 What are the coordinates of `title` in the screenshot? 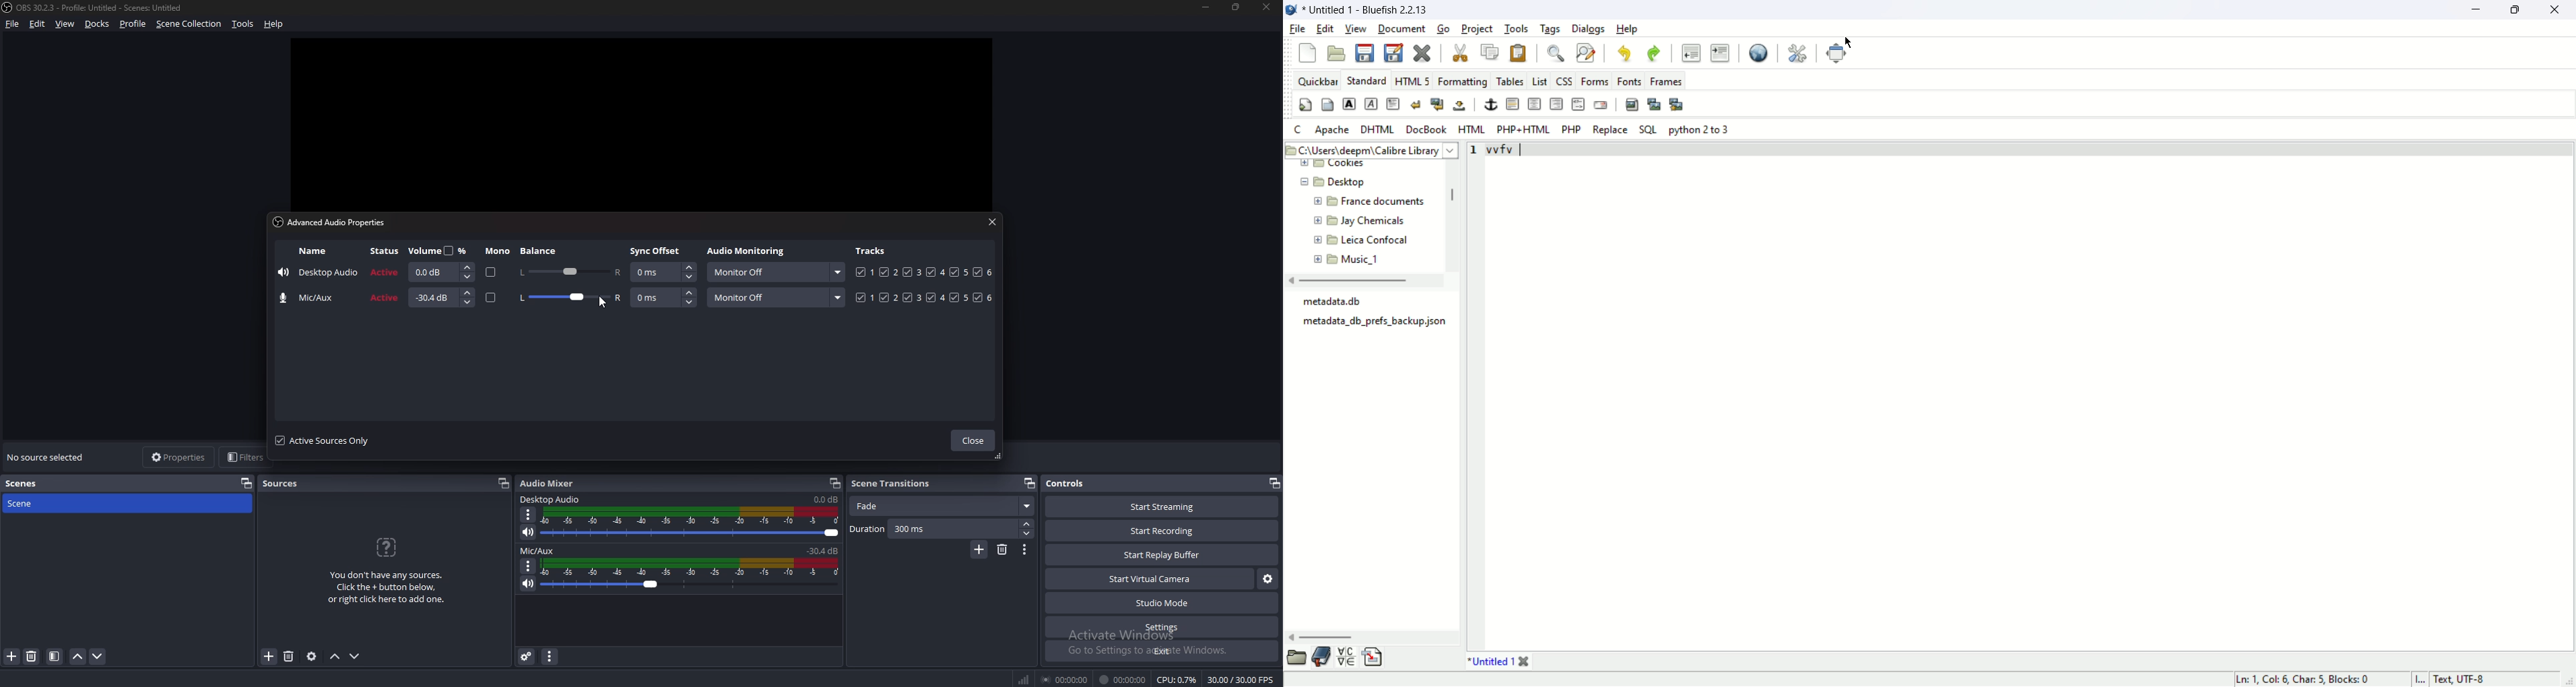 It's located at (1370, 9).